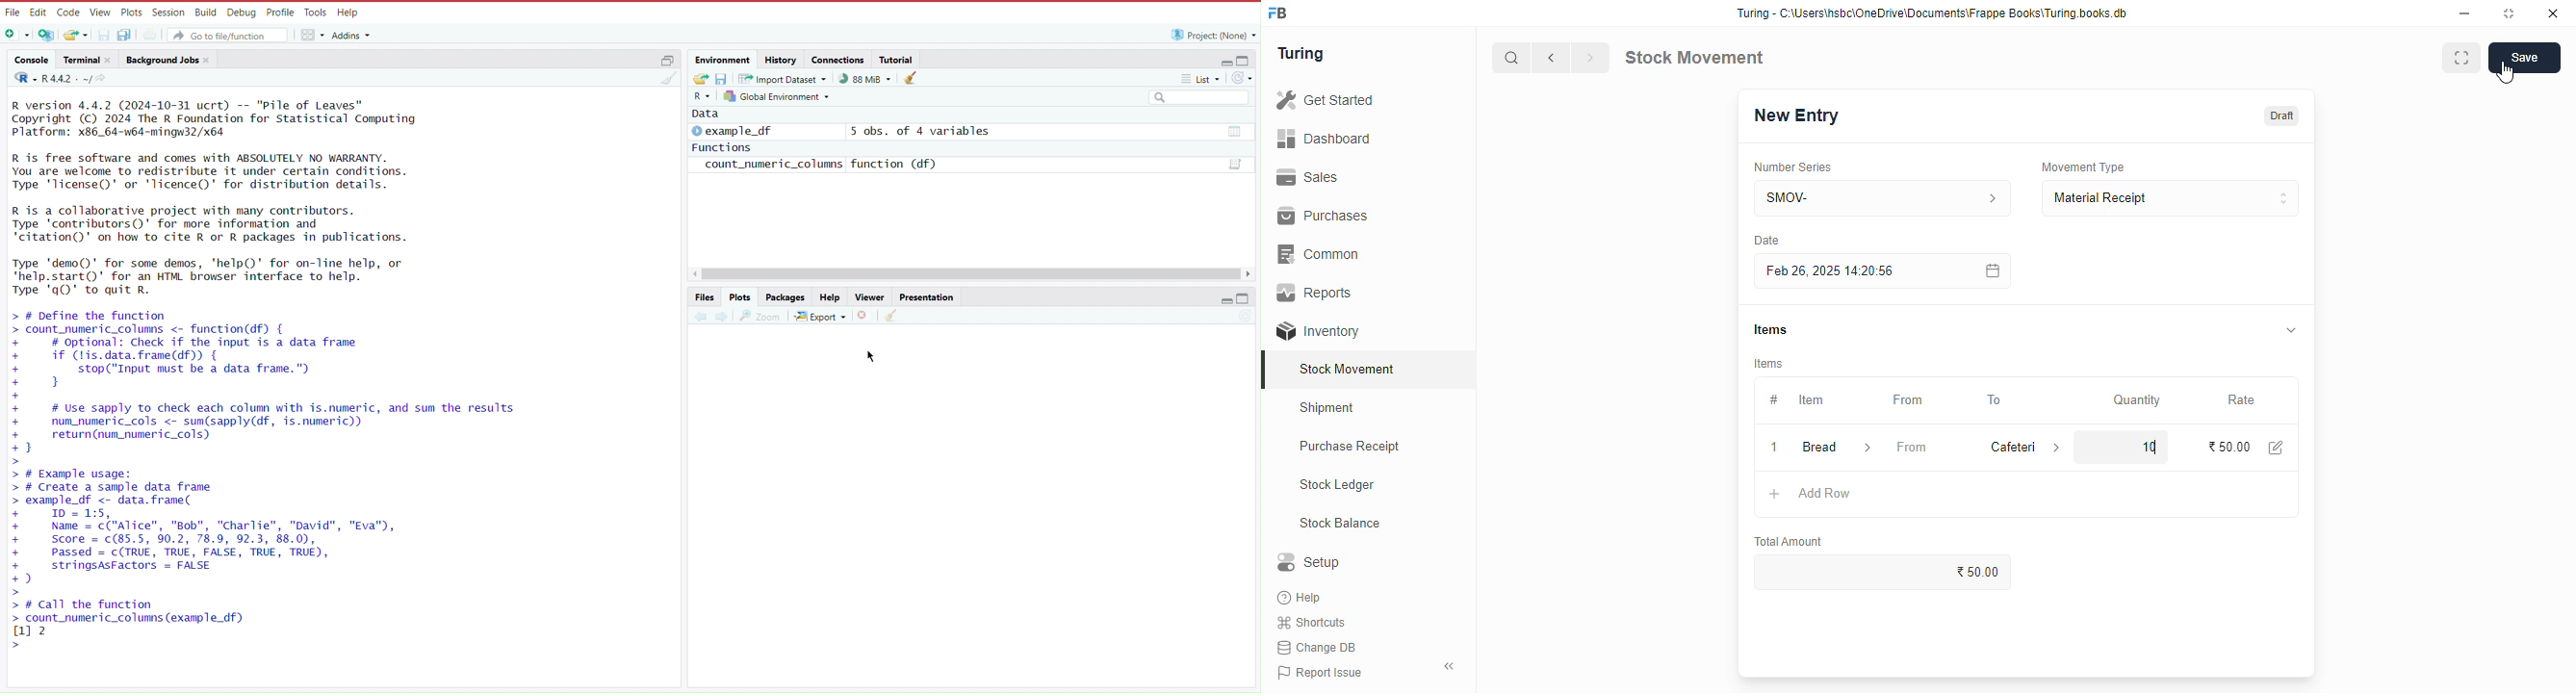 This screenshot has width=2576, height=700. I want to click on toggle expand/collapse, so click(2292, 329).